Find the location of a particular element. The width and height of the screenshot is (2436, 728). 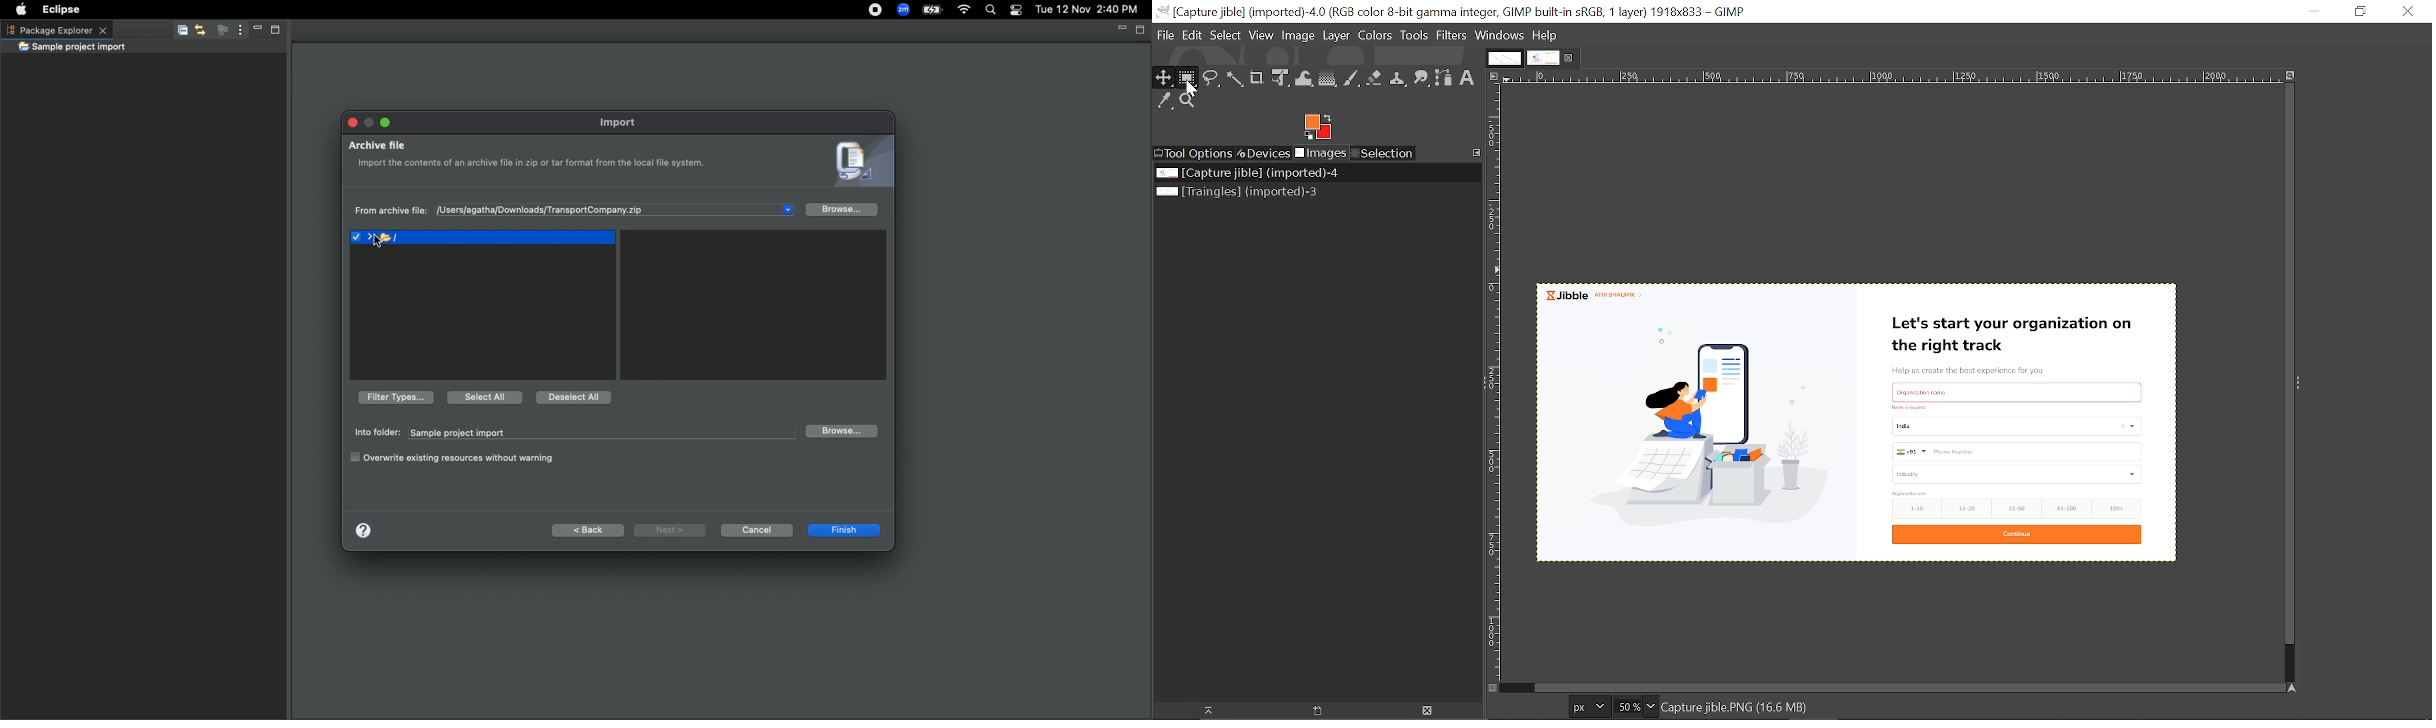

Icon is located at coordinates (858, 163).